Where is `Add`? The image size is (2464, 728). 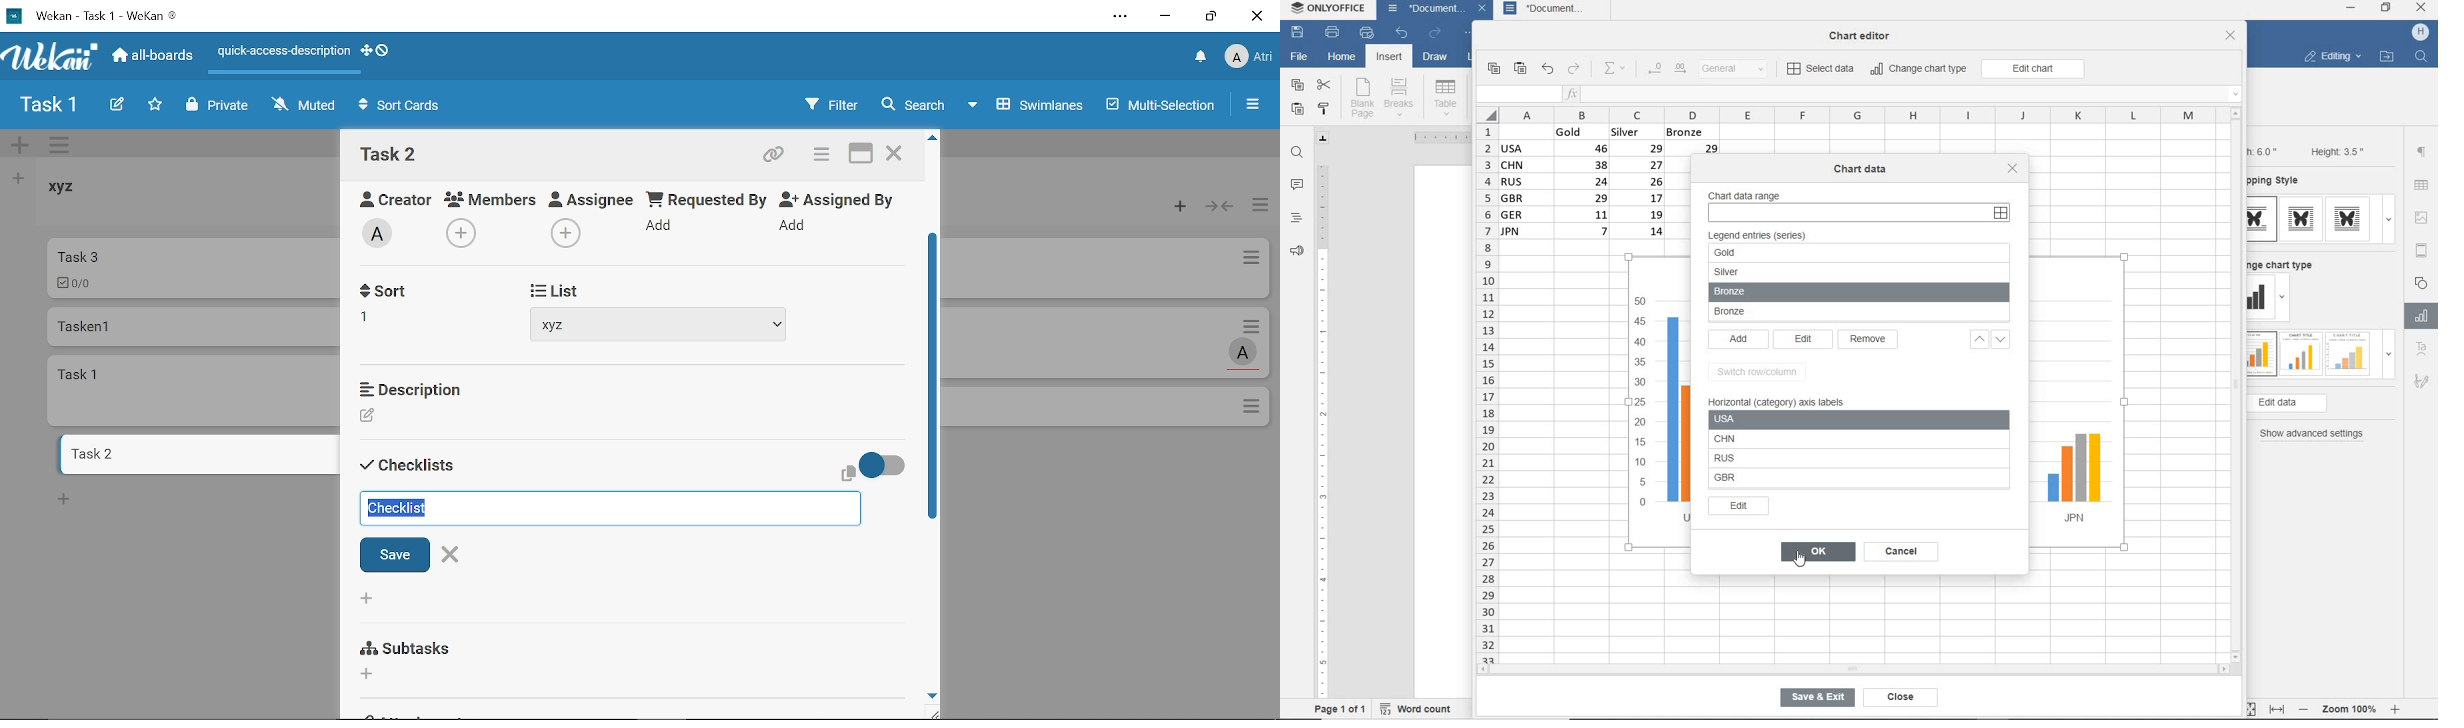 Add is located at coordinates (369, 673).